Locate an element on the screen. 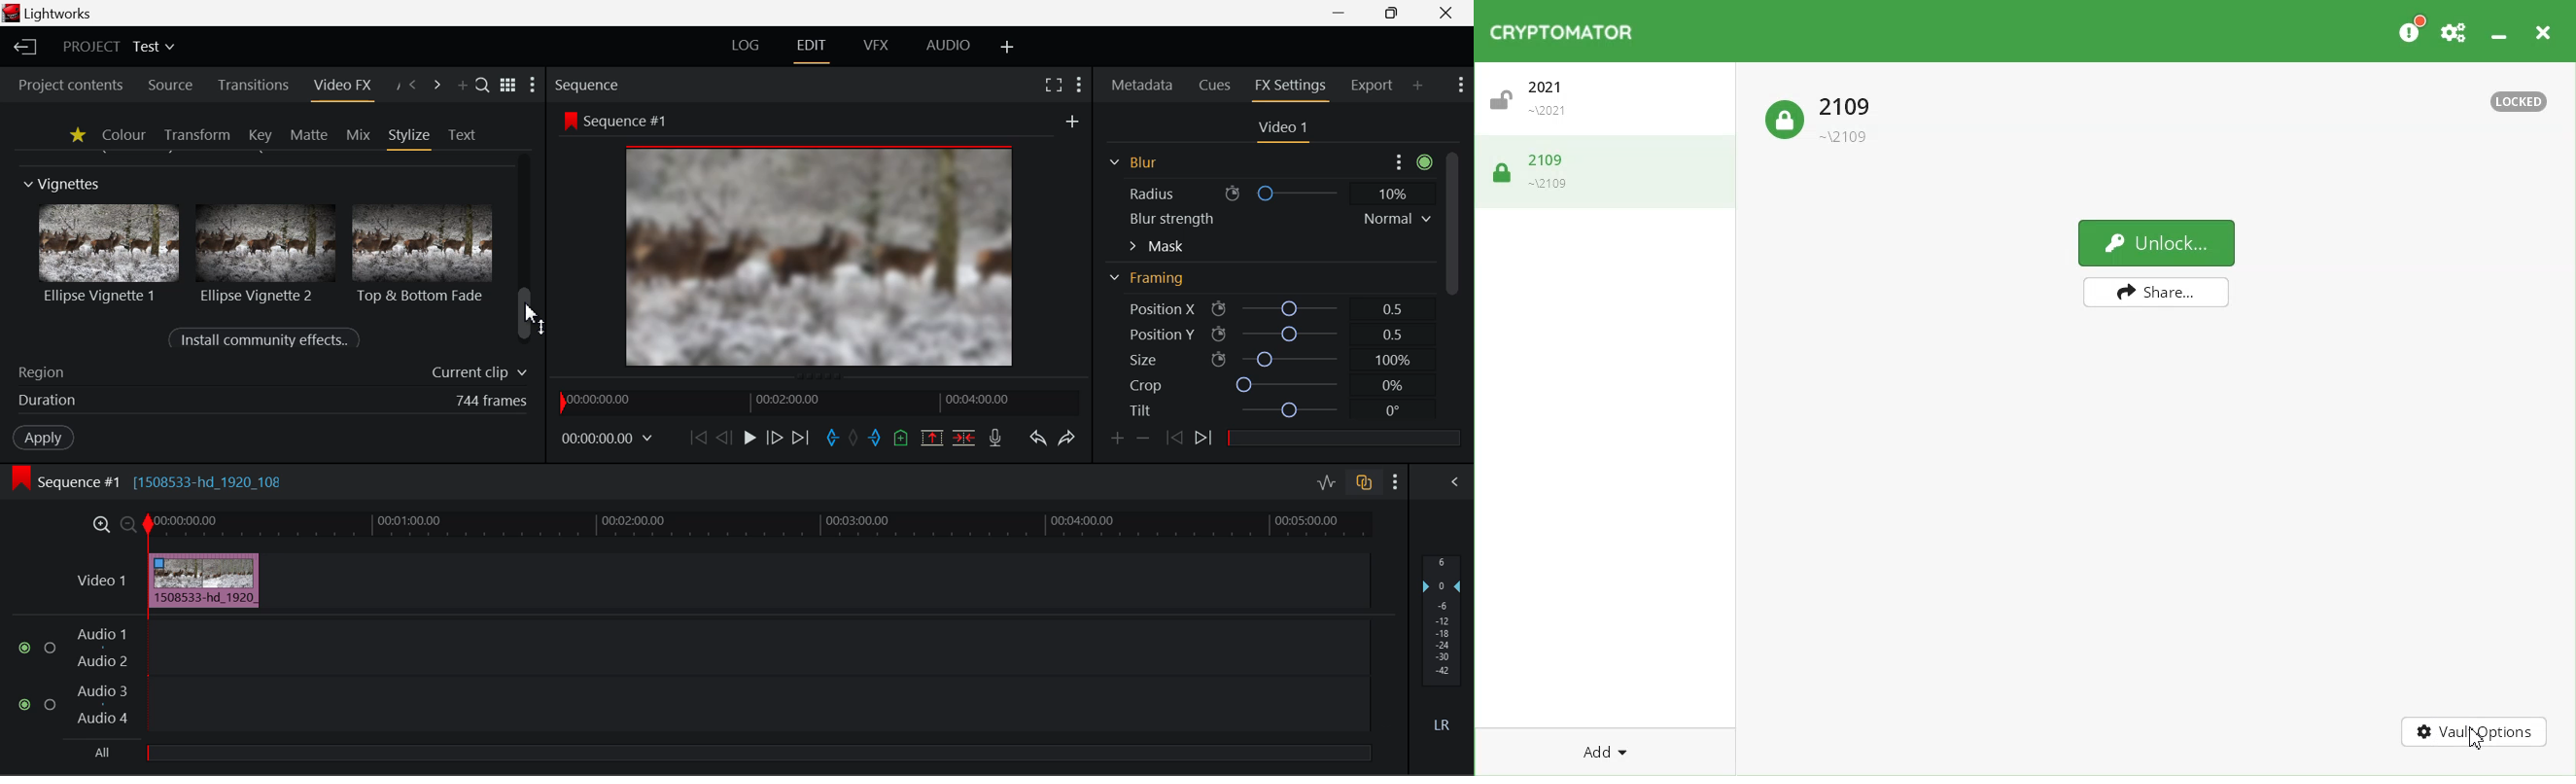 The height and width of the screenshot is (784, 2576). scrollbar is located at coordinates (525, 313).